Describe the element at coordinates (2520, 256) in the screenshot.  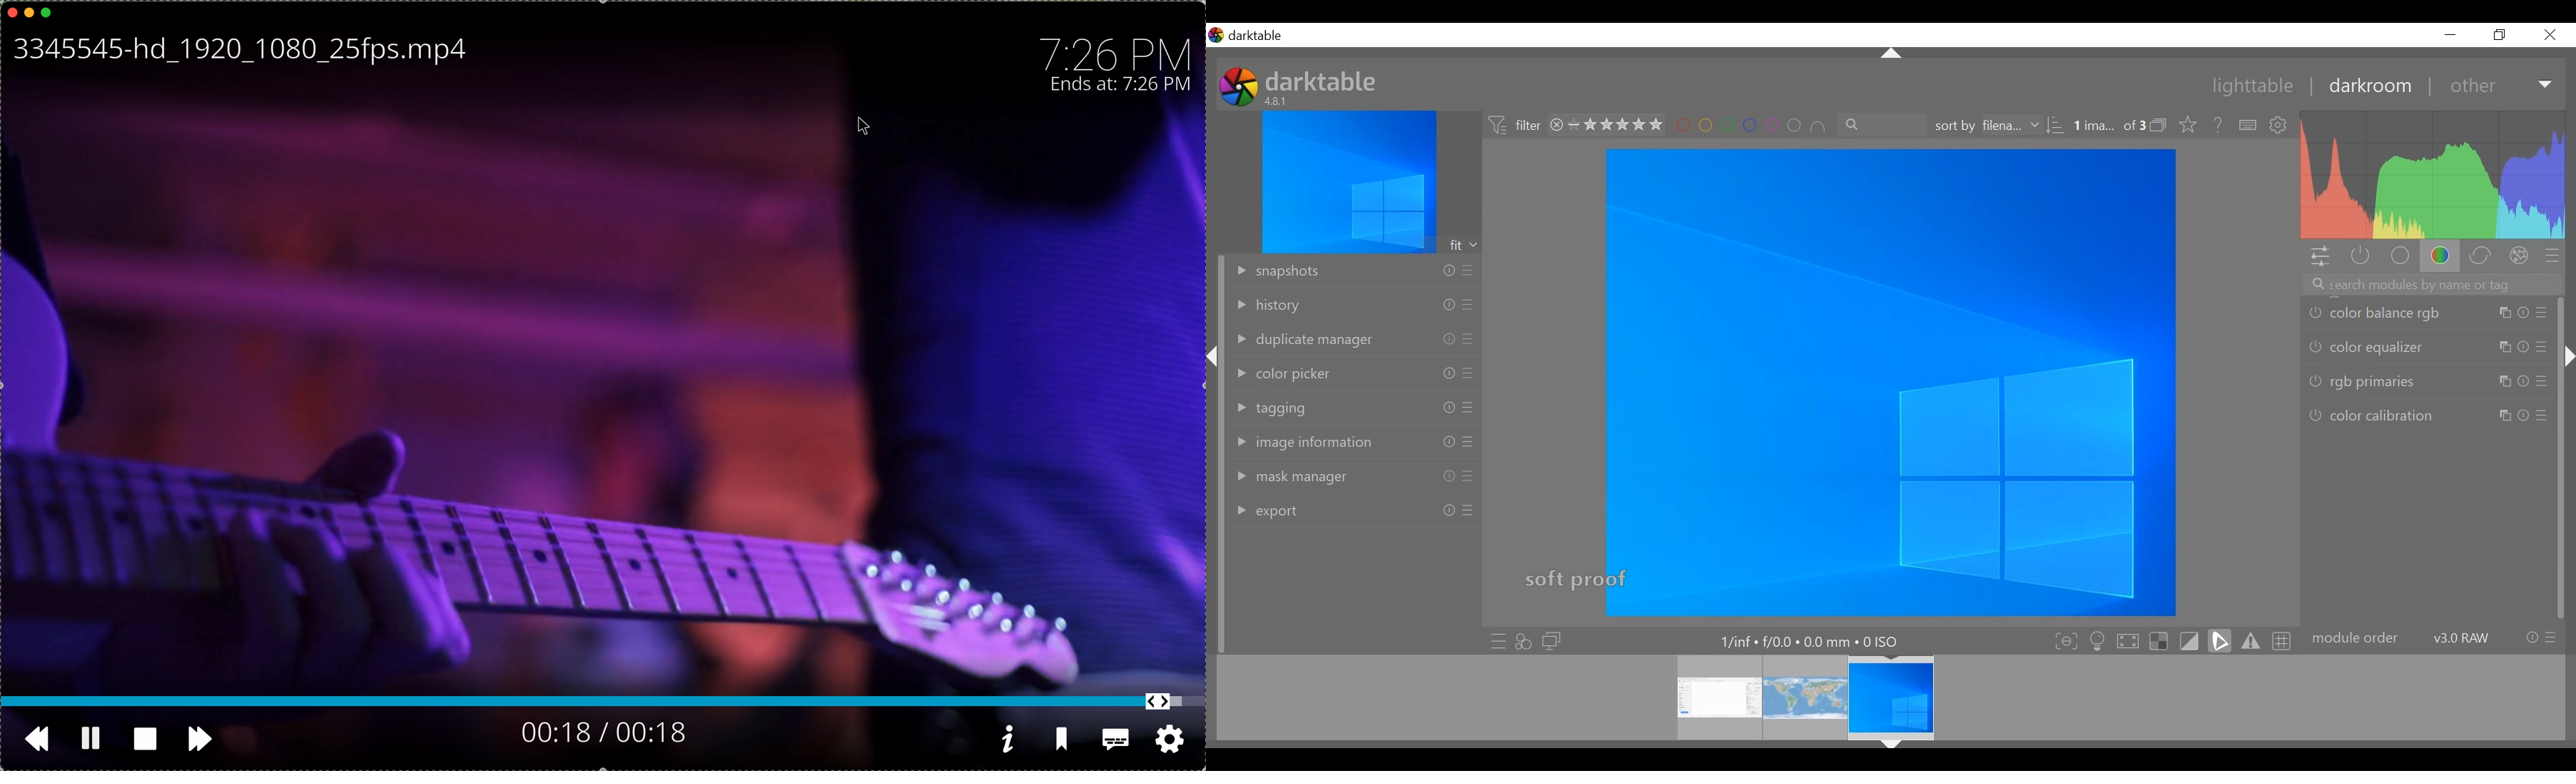
I see `effect` at that location.